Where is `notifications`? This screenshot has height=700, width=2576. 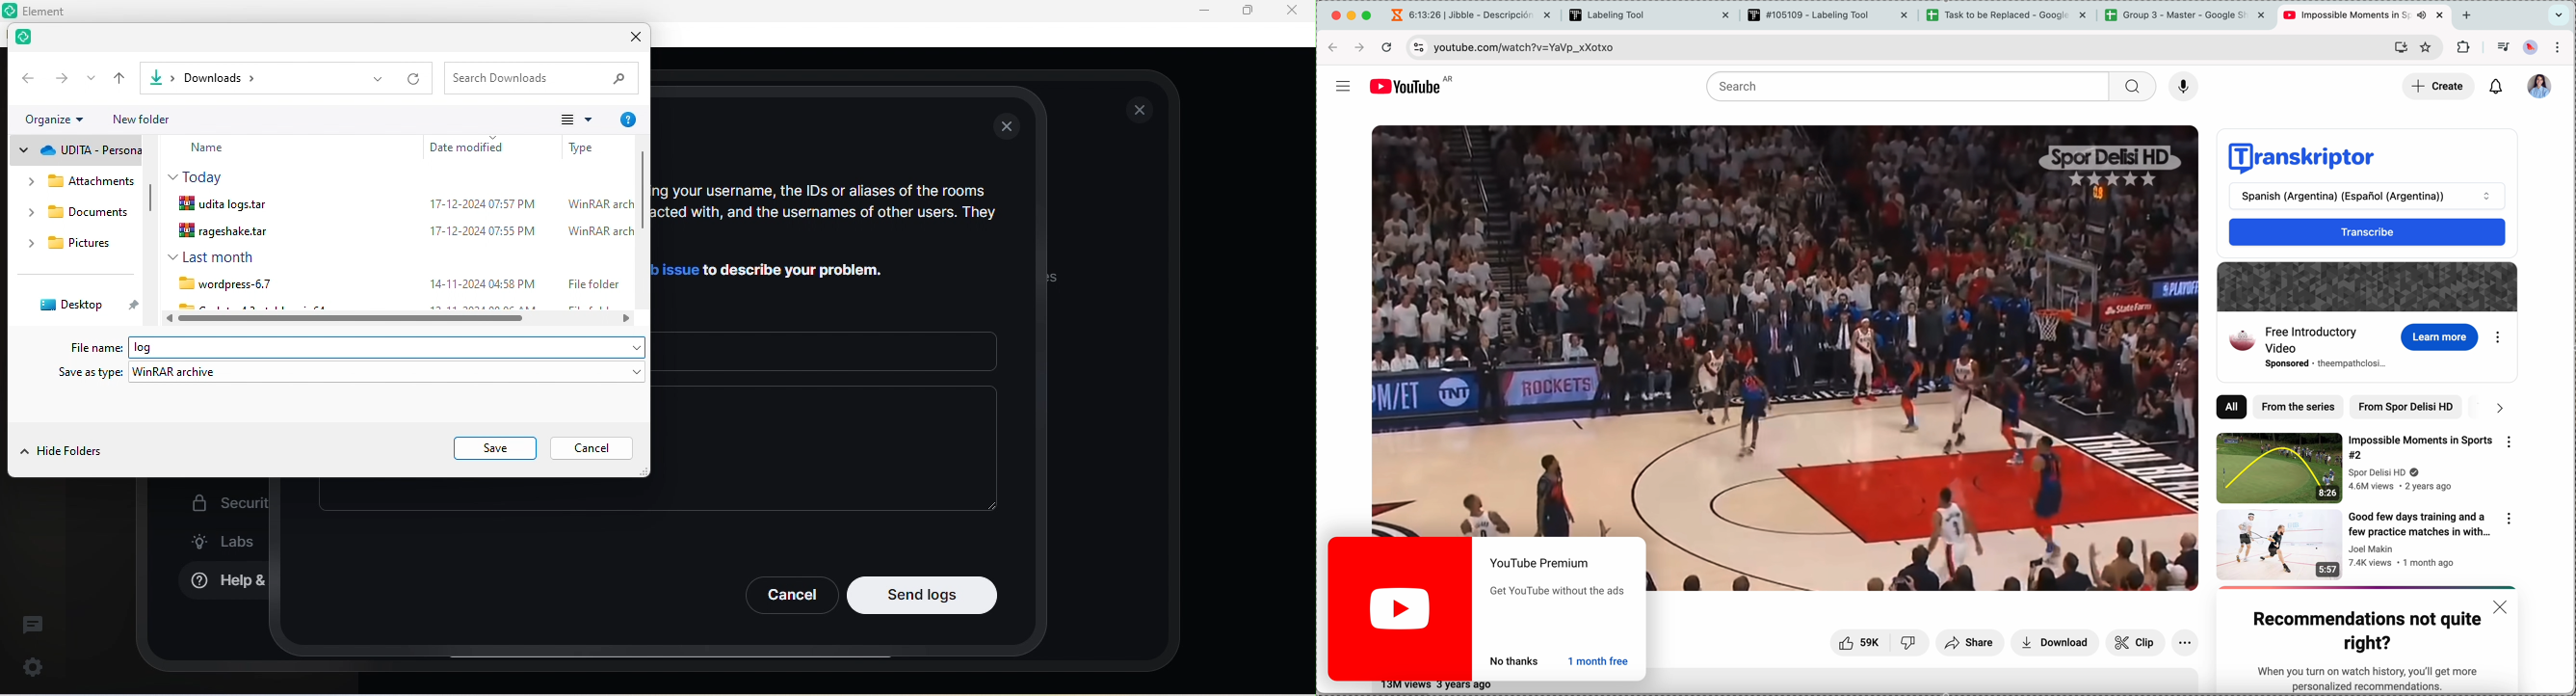 notifications is located at coordinates (2497, 87).